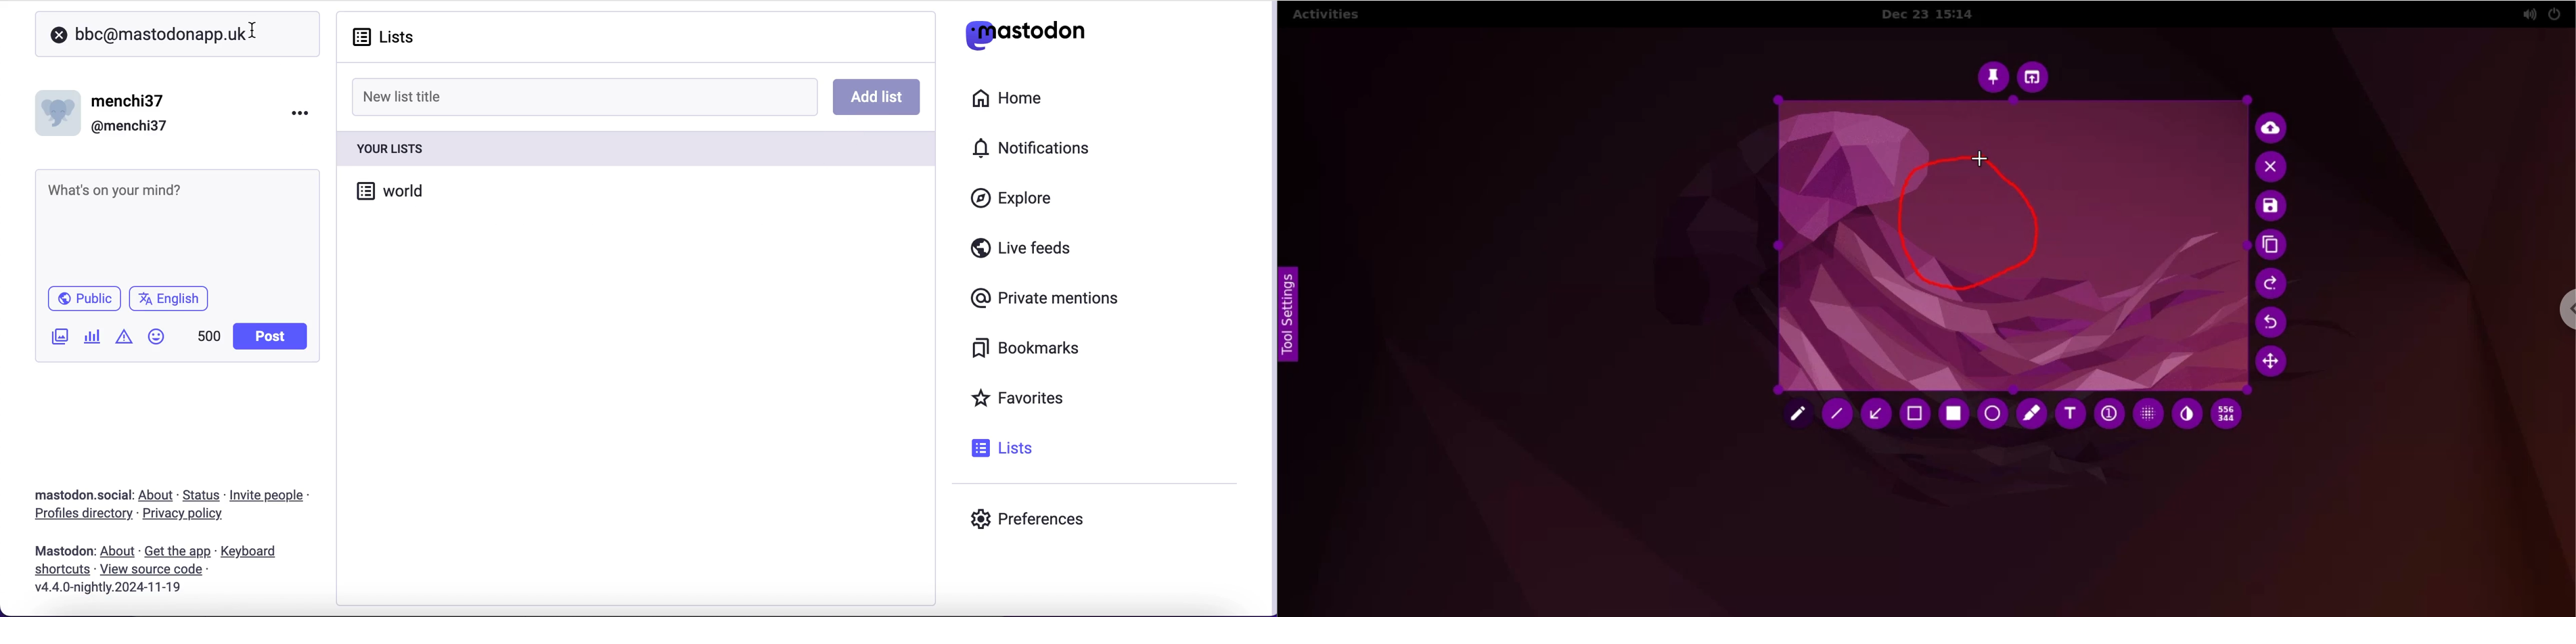 The image size is (2576, 644). I want to click on upload, so click(2275, 129).